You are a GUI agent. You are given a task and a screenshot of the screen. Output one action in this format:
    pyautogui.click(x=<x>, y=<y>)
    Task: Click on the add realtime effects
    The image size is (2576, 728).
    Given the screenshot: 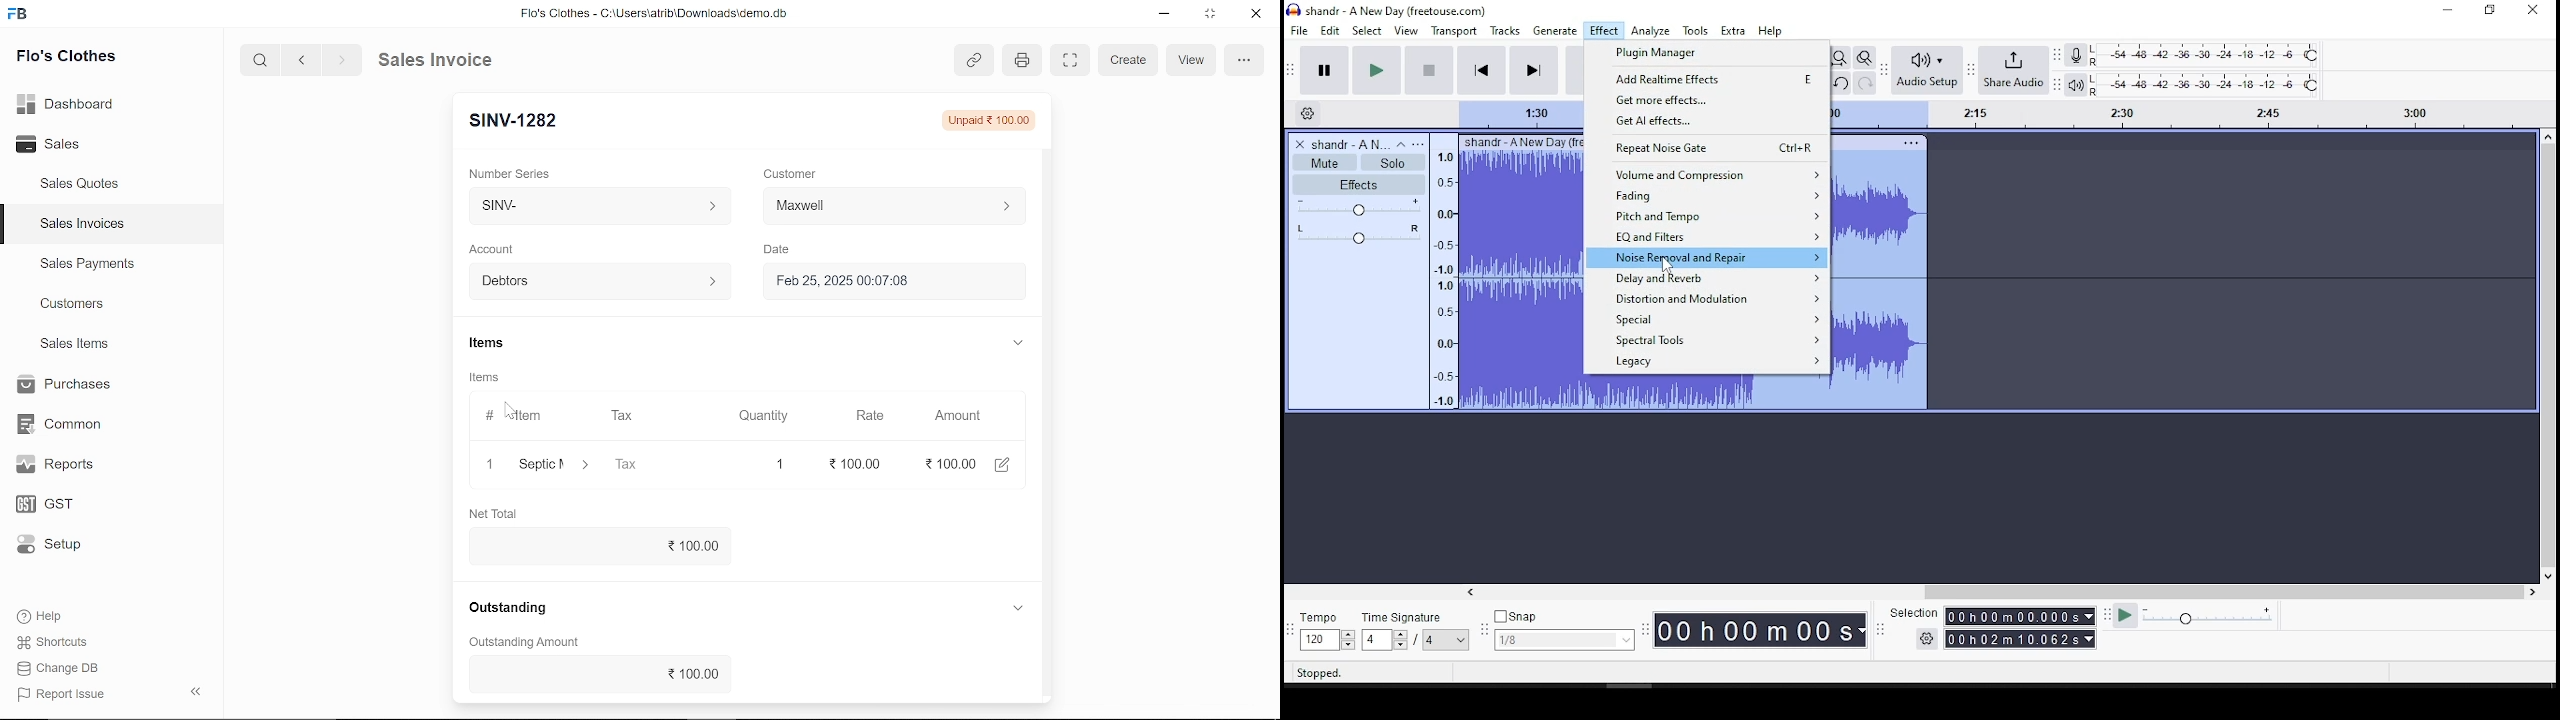 What is the action you would take?
    pyautogui.click(x=1708, y=77)
    